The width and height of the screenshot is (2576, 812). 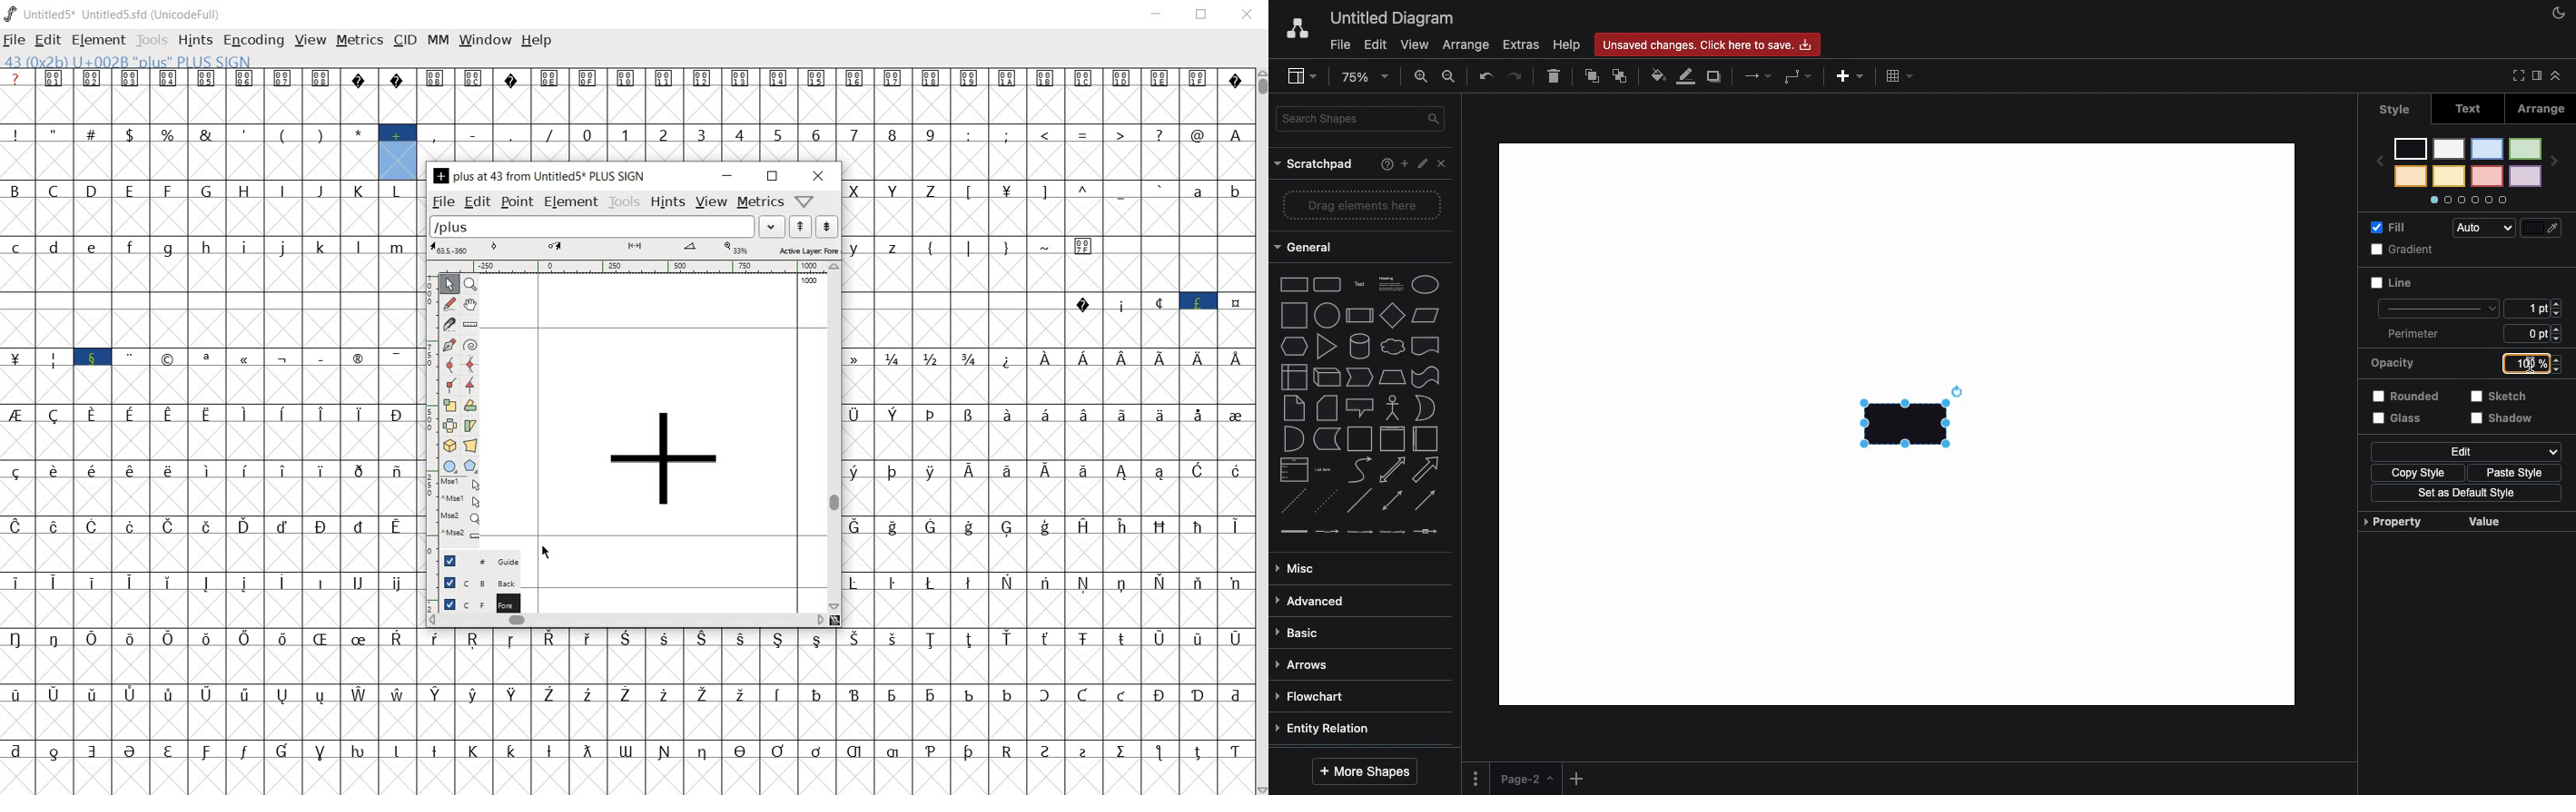 What do you see at coordinates (2552, 161) in the screenshot?
I see `next` at bounding box center [2552, 161].